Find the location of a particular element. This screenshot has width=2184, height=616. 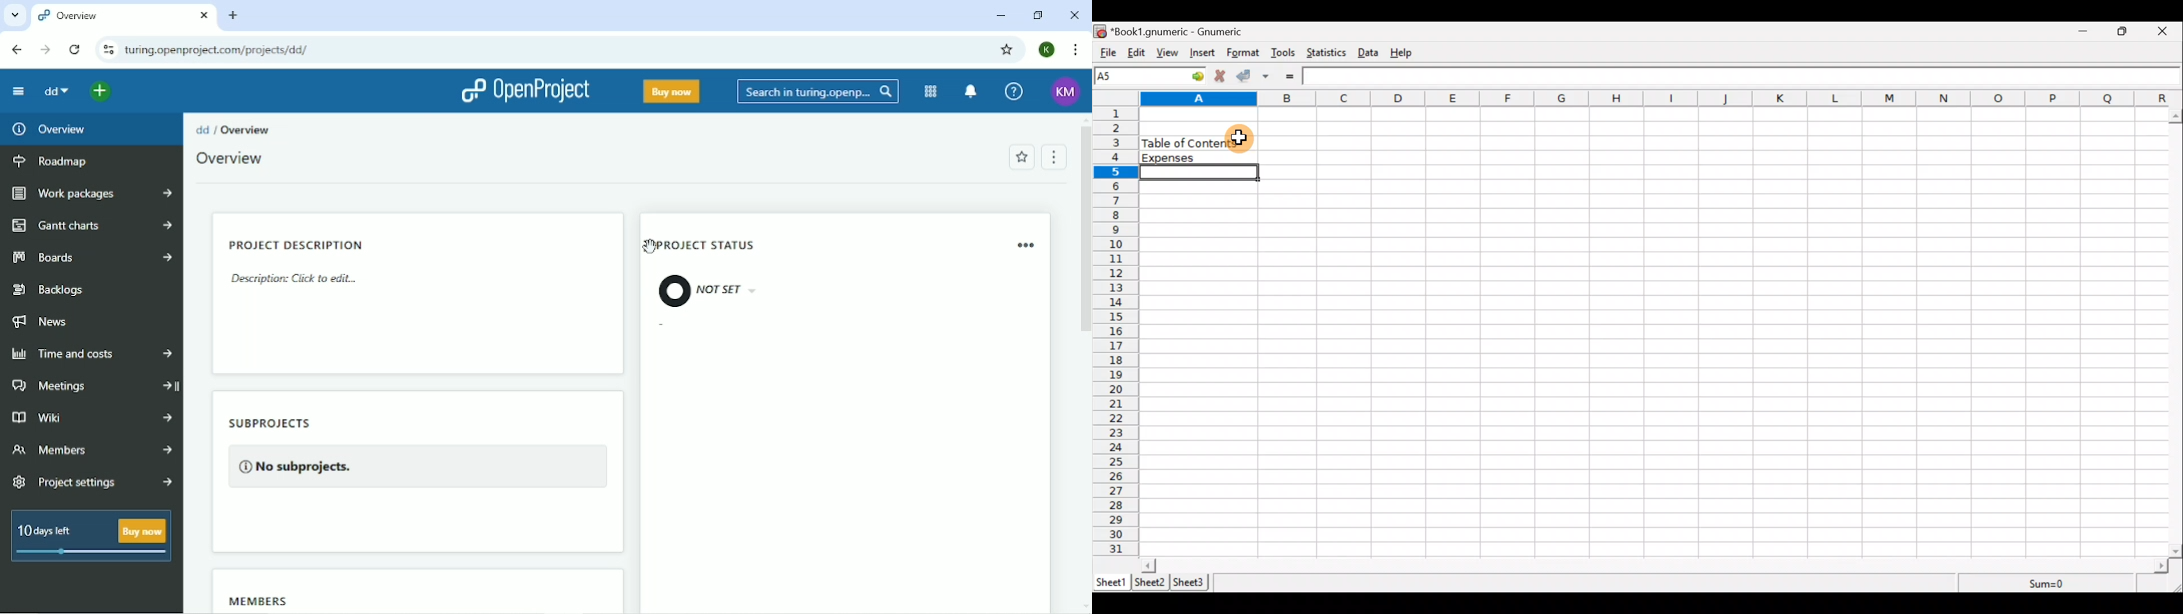

Members is located at coordinates (259, 600).